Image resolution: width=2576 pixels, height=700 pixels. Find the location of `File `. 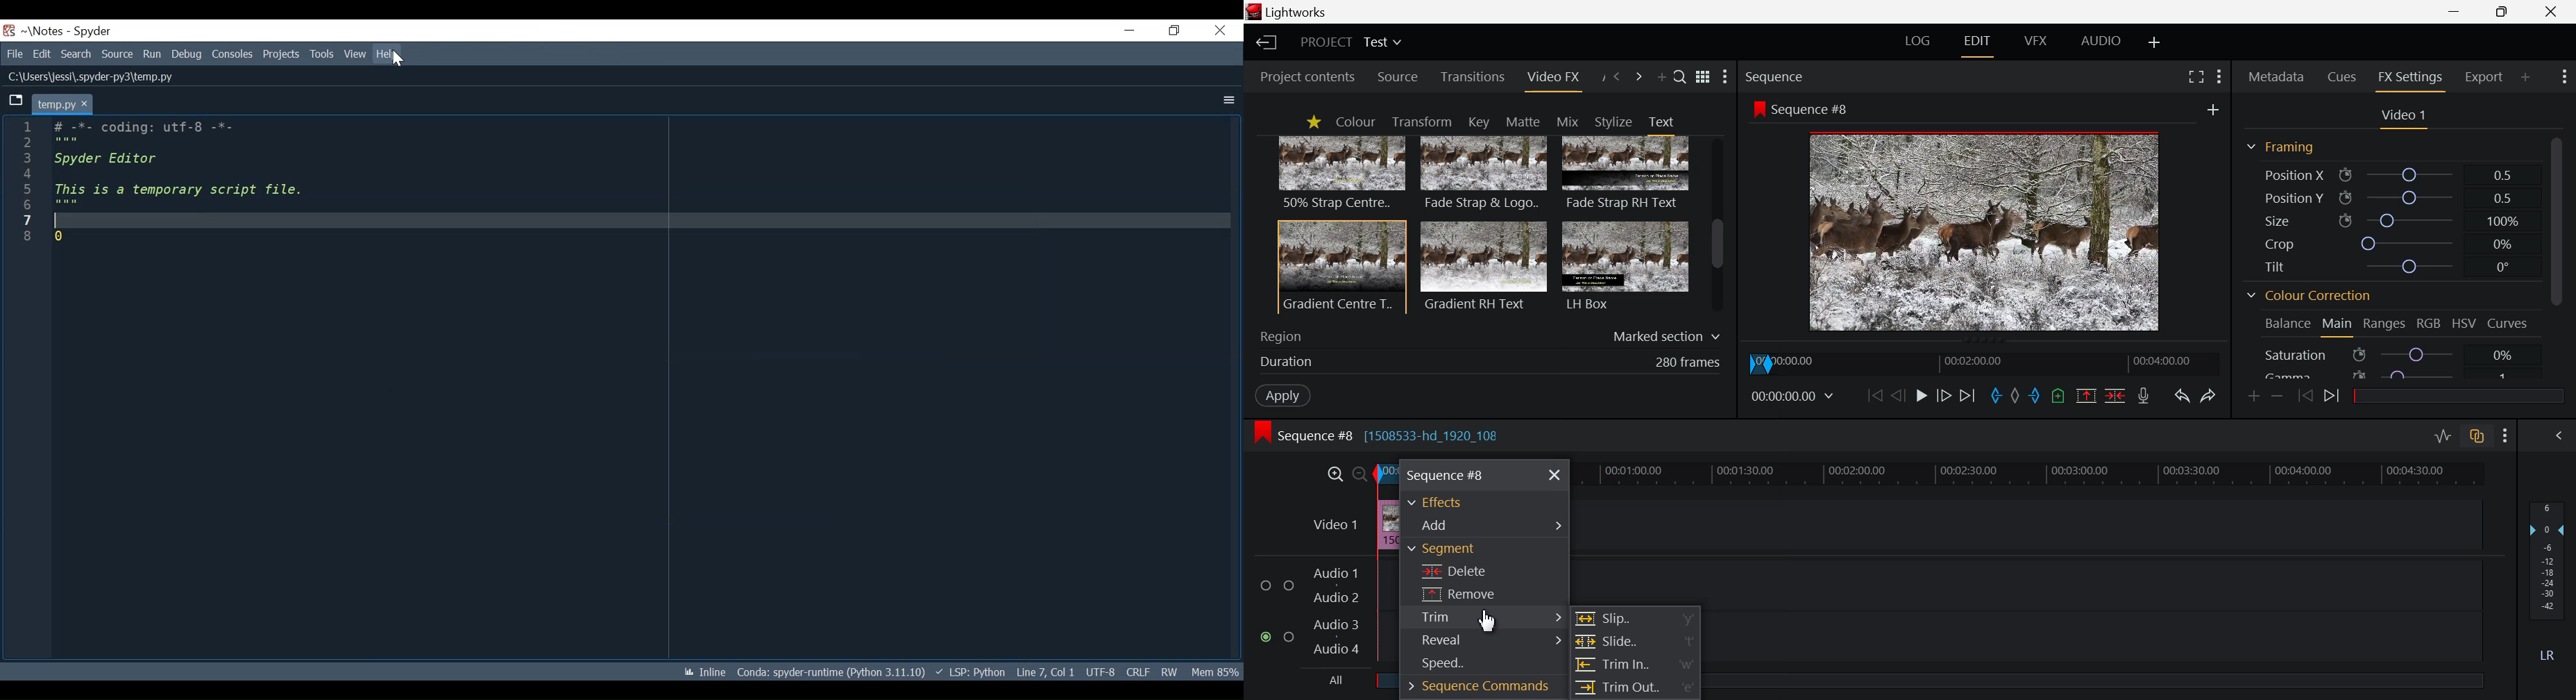

File  is located at coordinates (14, 53).